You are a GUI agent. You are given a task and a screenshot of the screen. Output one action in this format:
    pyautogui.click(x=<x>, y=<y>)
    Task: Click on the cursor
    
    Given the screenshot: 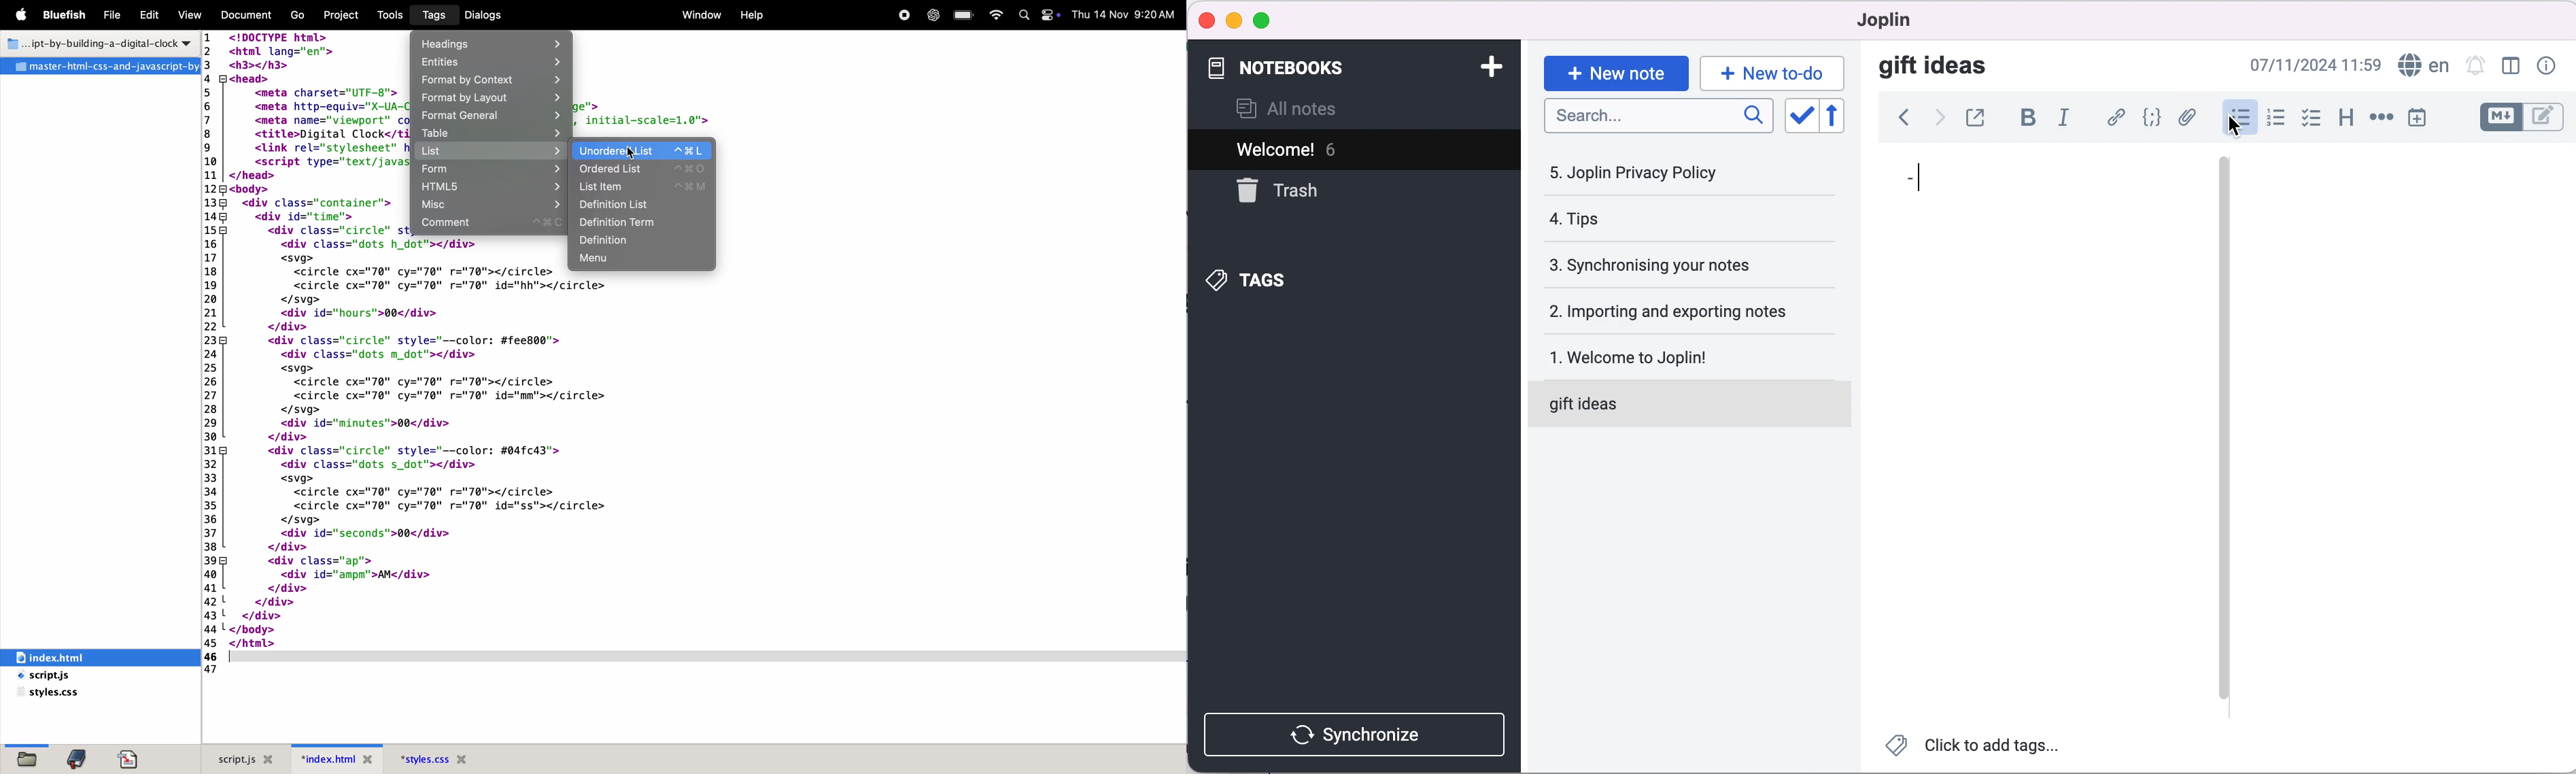 What is the action you would take?
    pyautogui.click(x=2236, y=126)
    